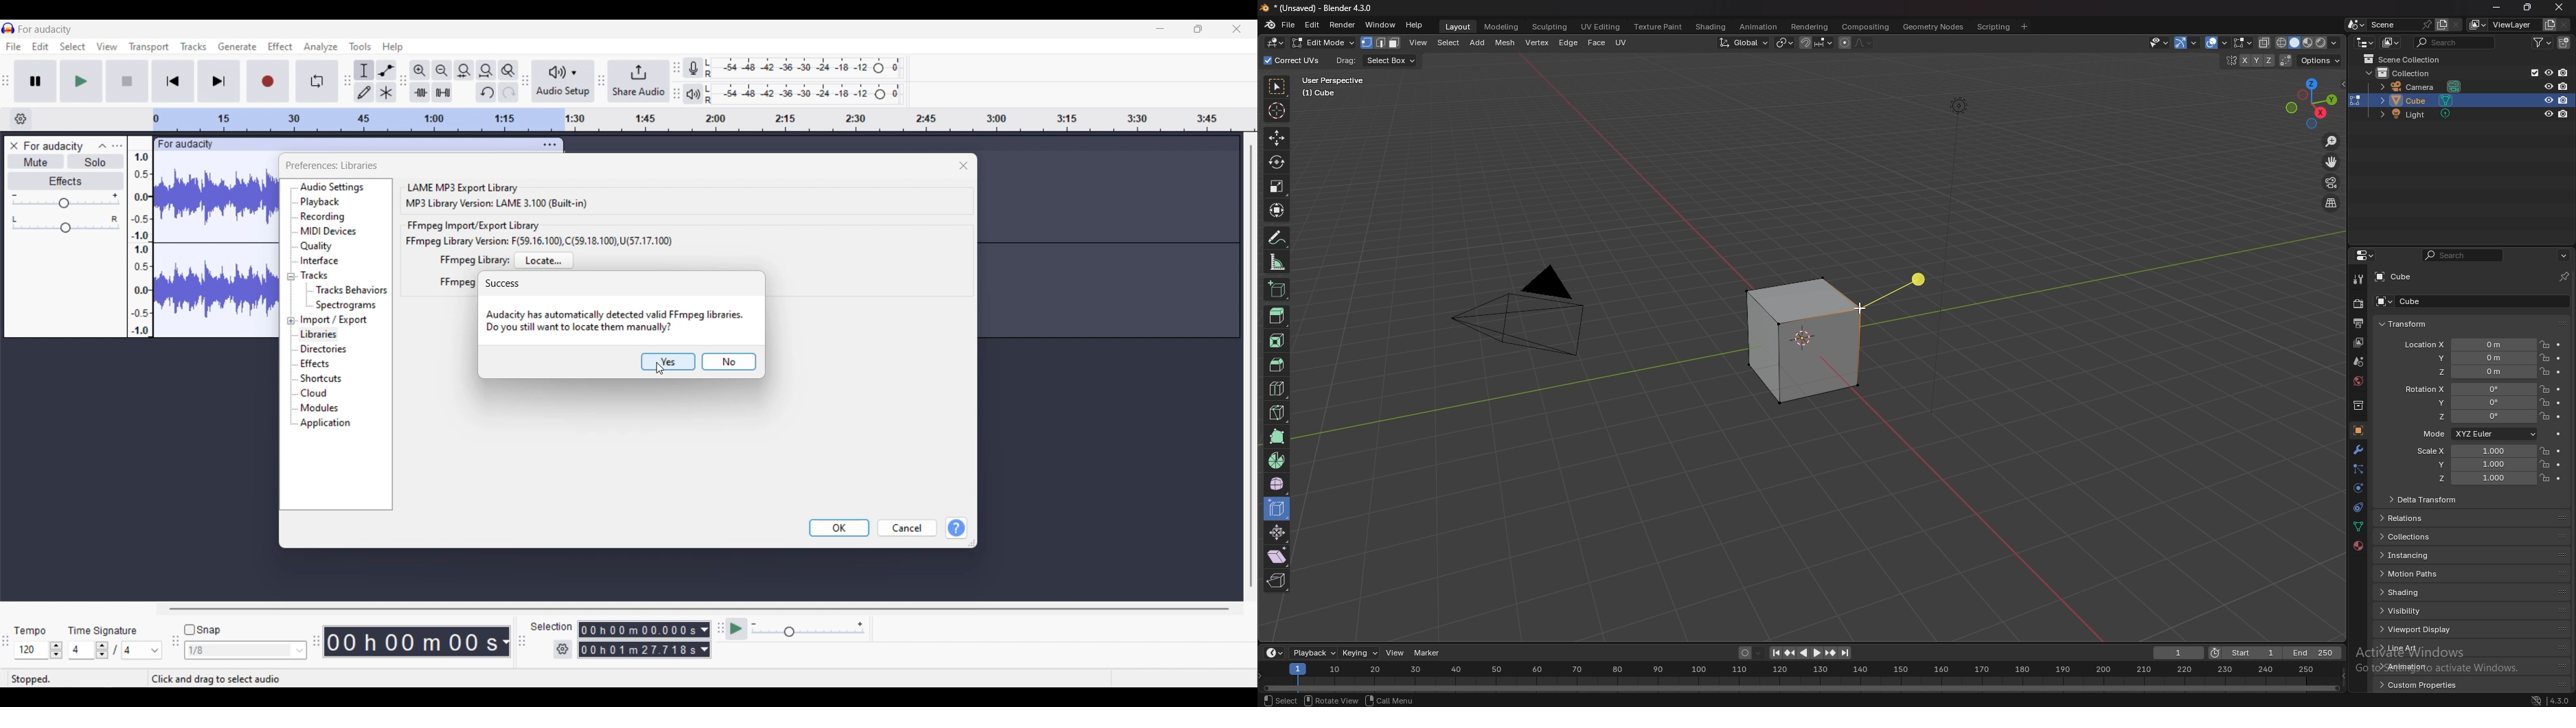 The image size is (2576, 728). What do you see at coordinates (2241, 43) in the screenshot?
I see `mesh edit mode` at bounding box center [2241, 43].